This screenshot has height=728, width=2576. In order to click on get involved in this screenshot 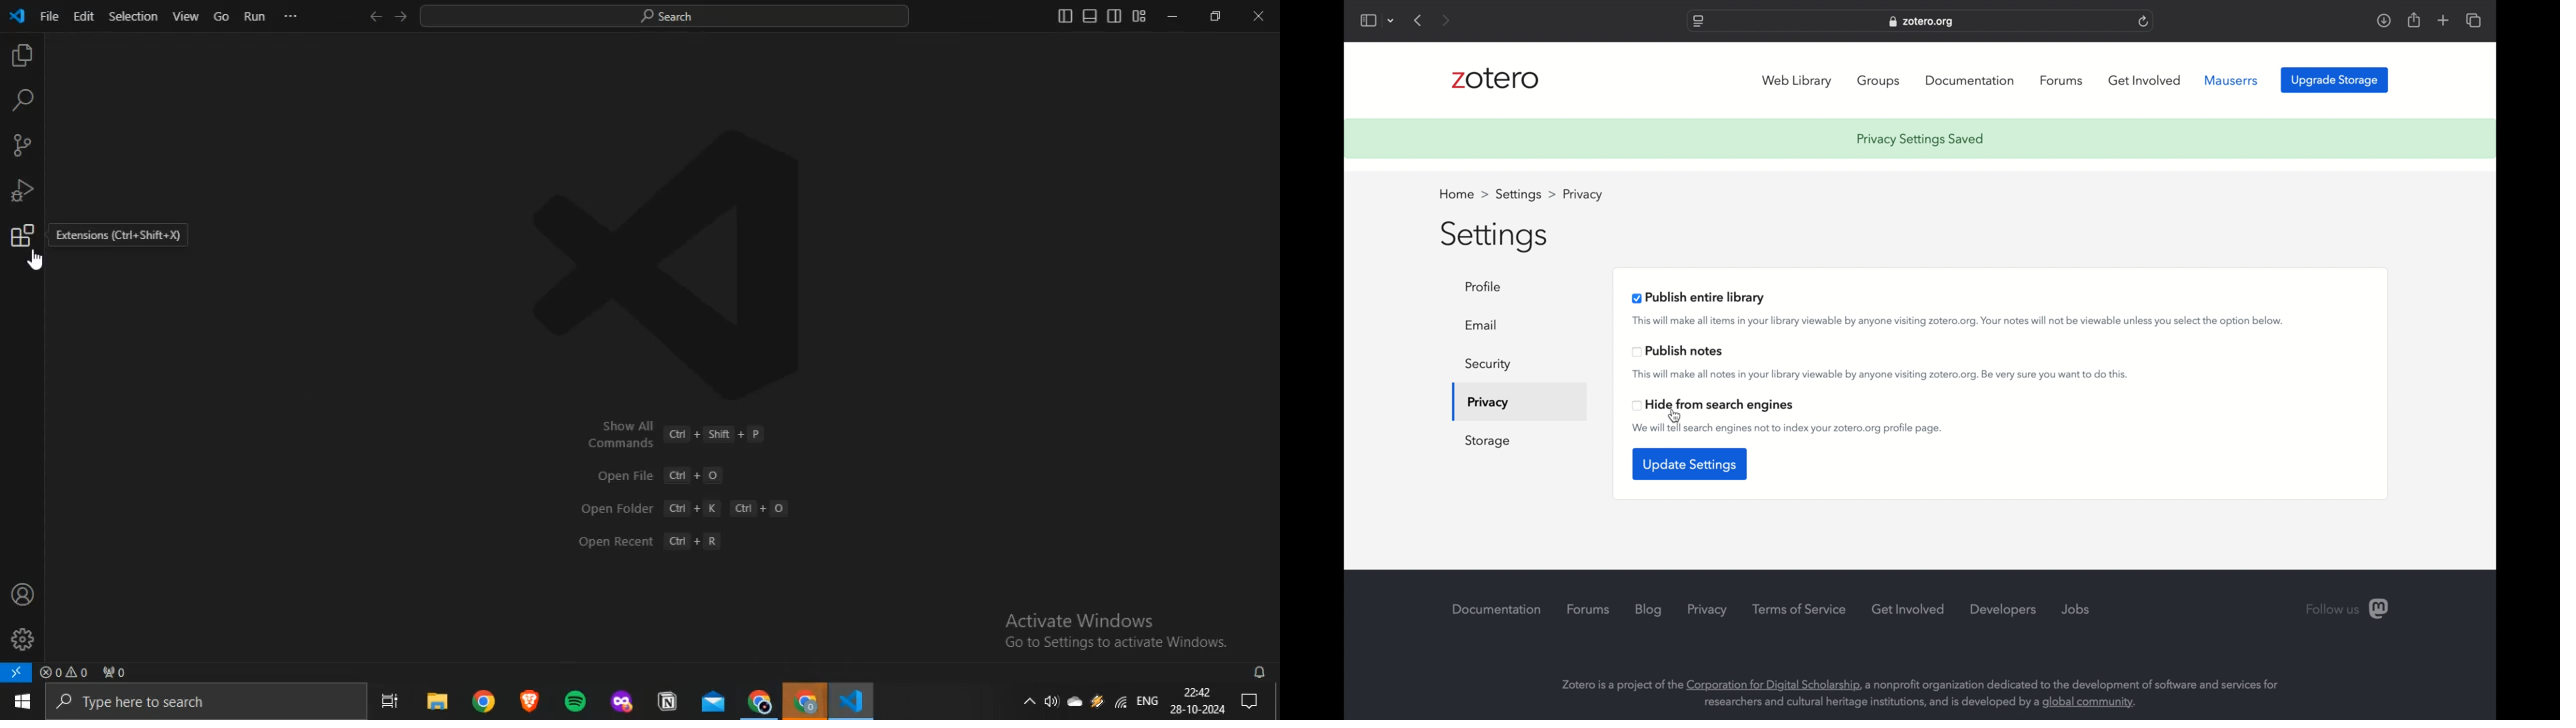, I will do `click(2145, 81)`.